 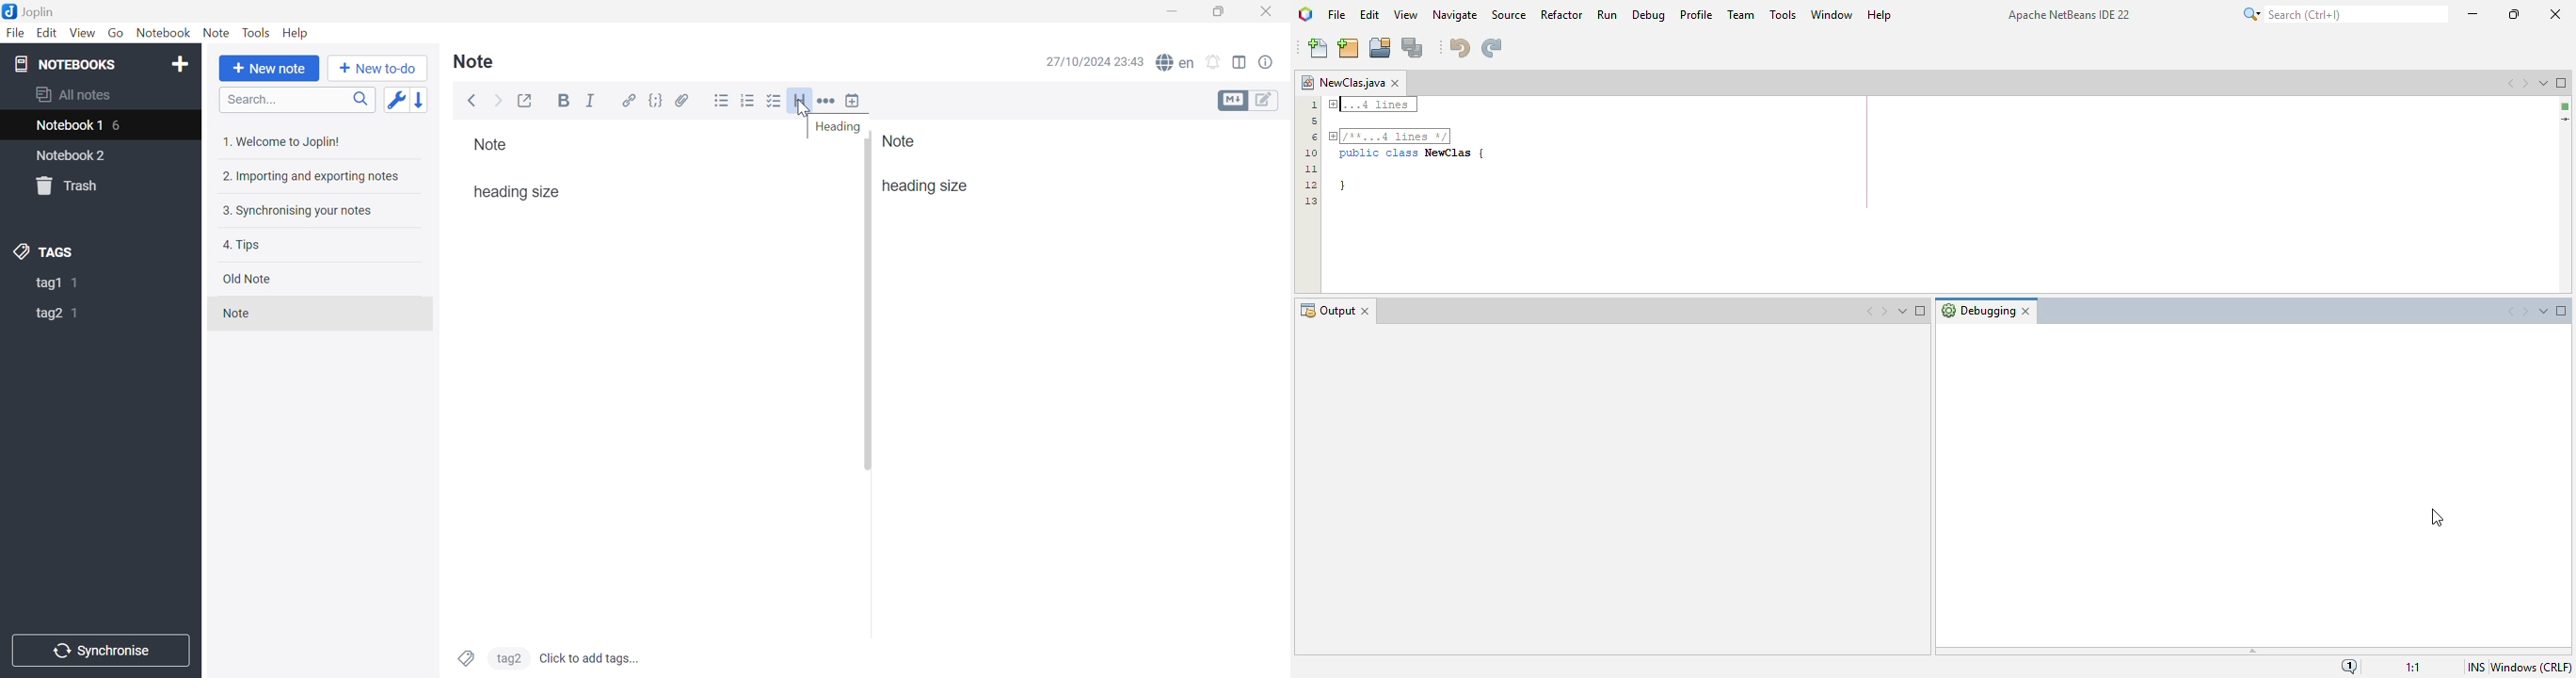 I want to click on Restore Down, so click(x=1224, y=11).